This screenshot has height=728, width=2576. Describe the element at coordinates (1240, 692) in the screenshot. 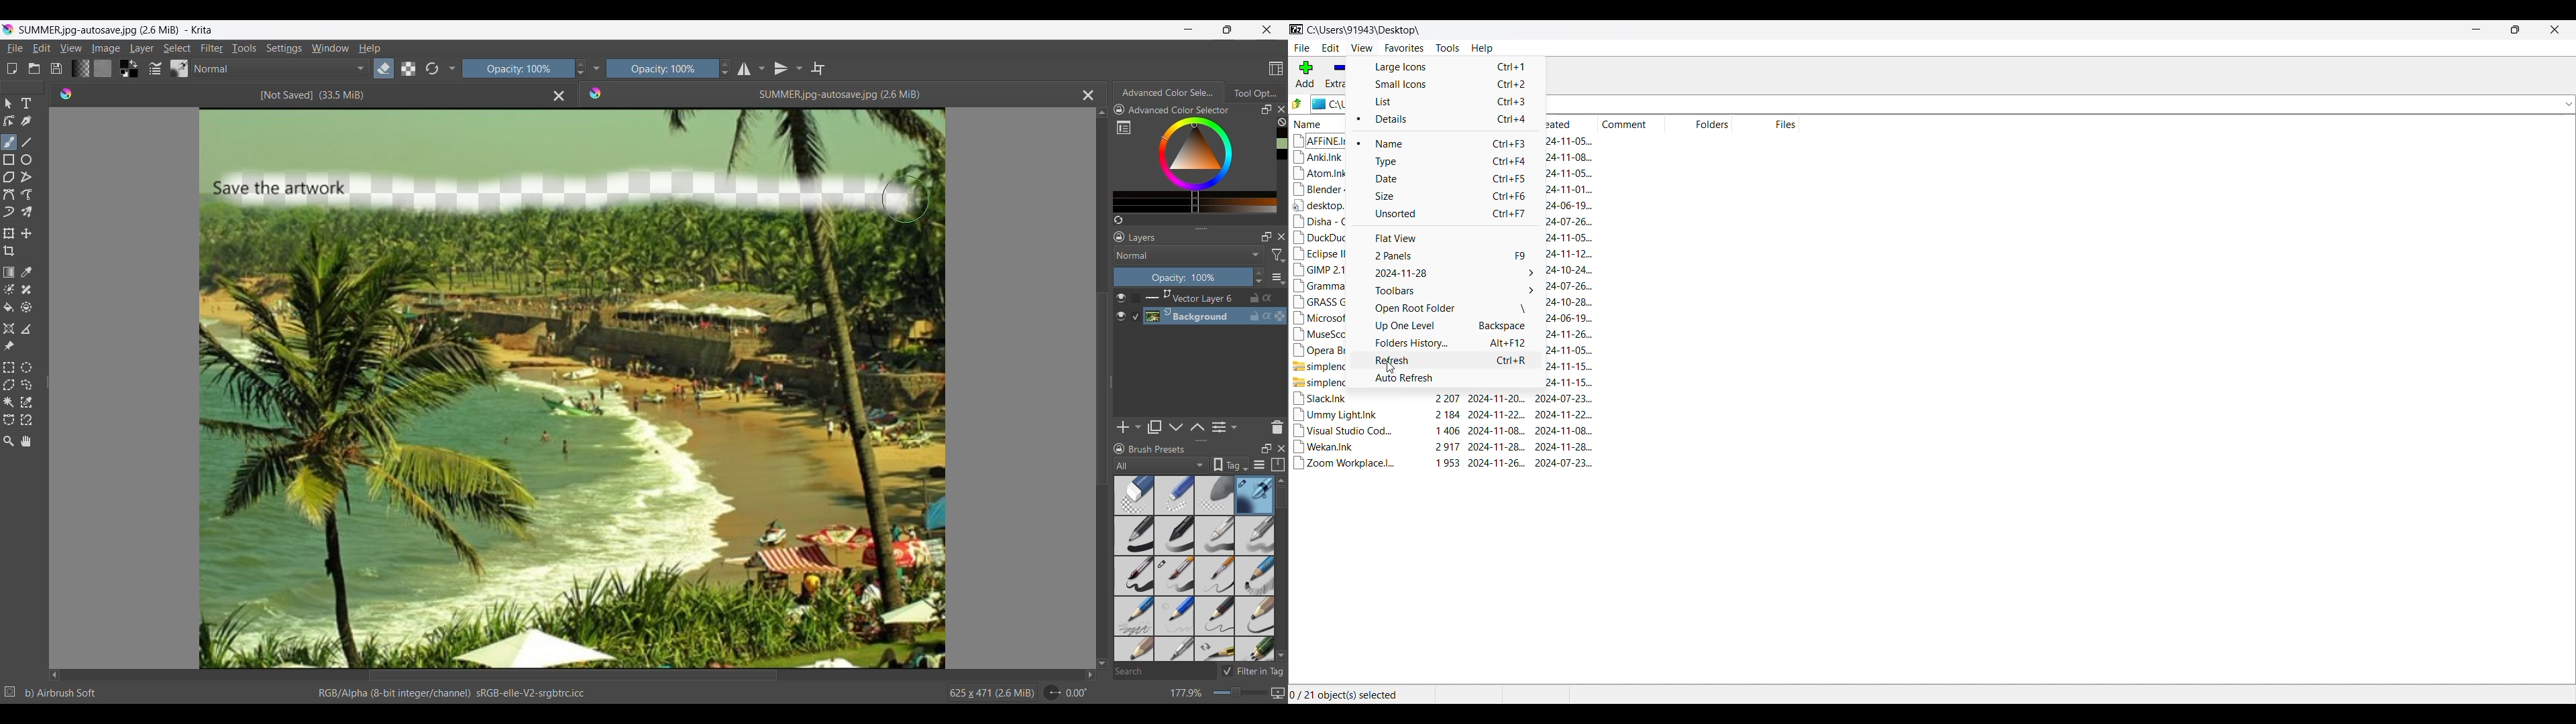

I see `Slider to change zoom factor` at that location.